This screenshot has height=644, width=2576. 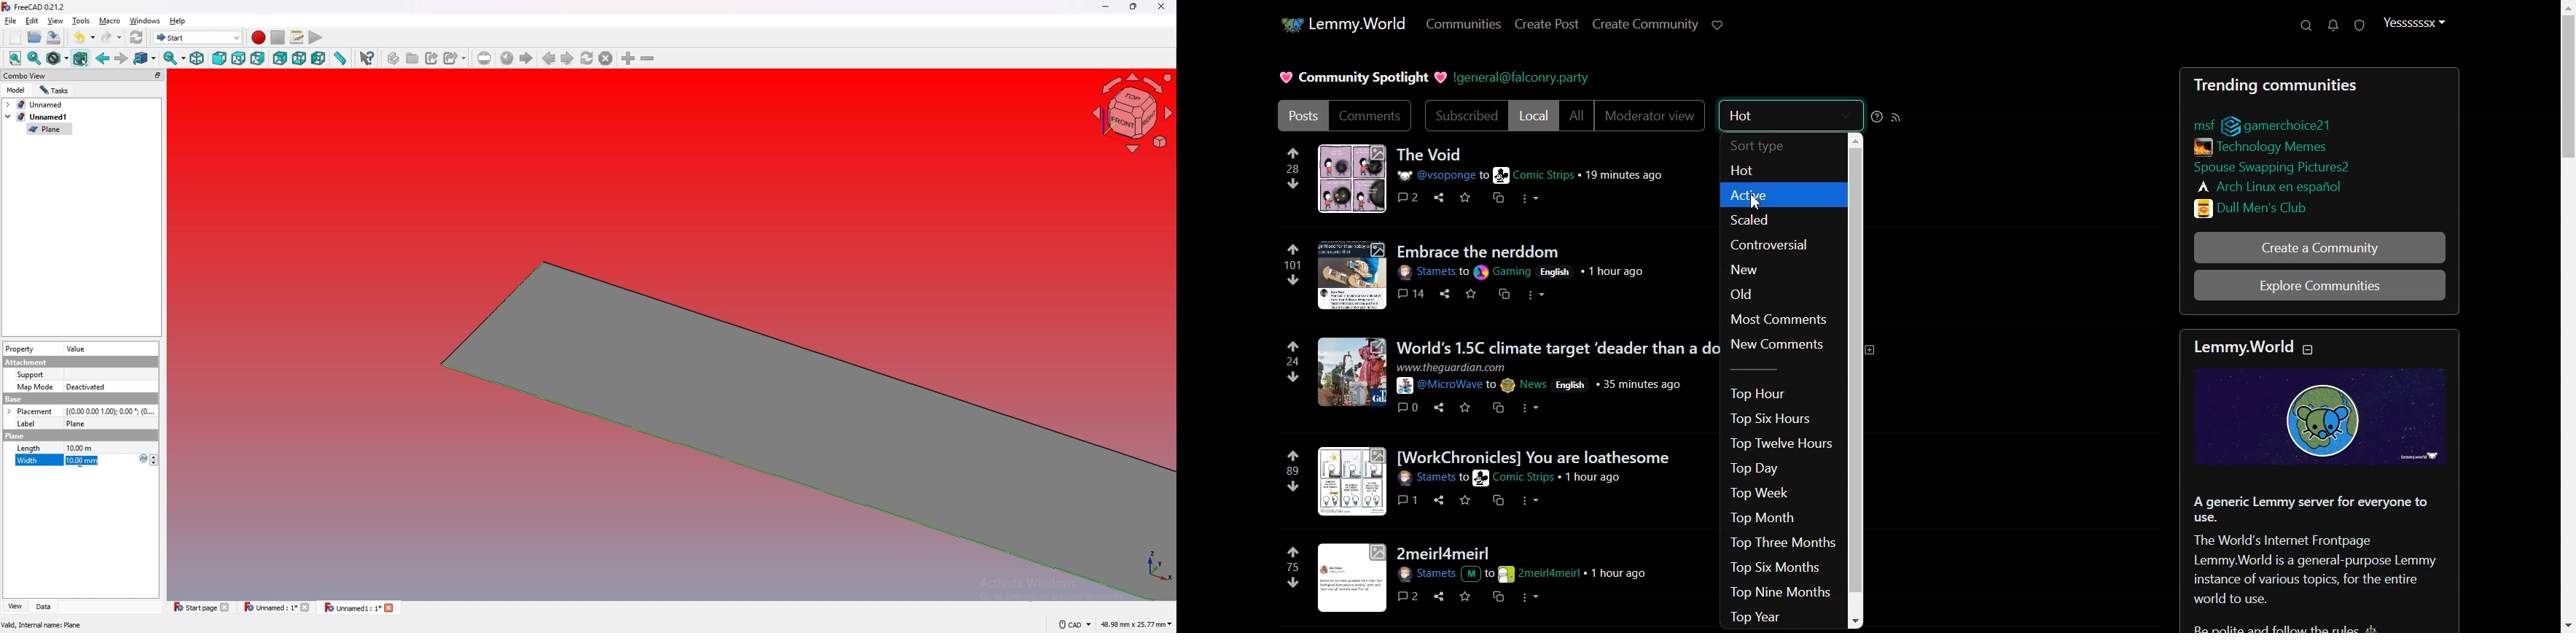 I want to click on windows, so click(x=145, y=20).